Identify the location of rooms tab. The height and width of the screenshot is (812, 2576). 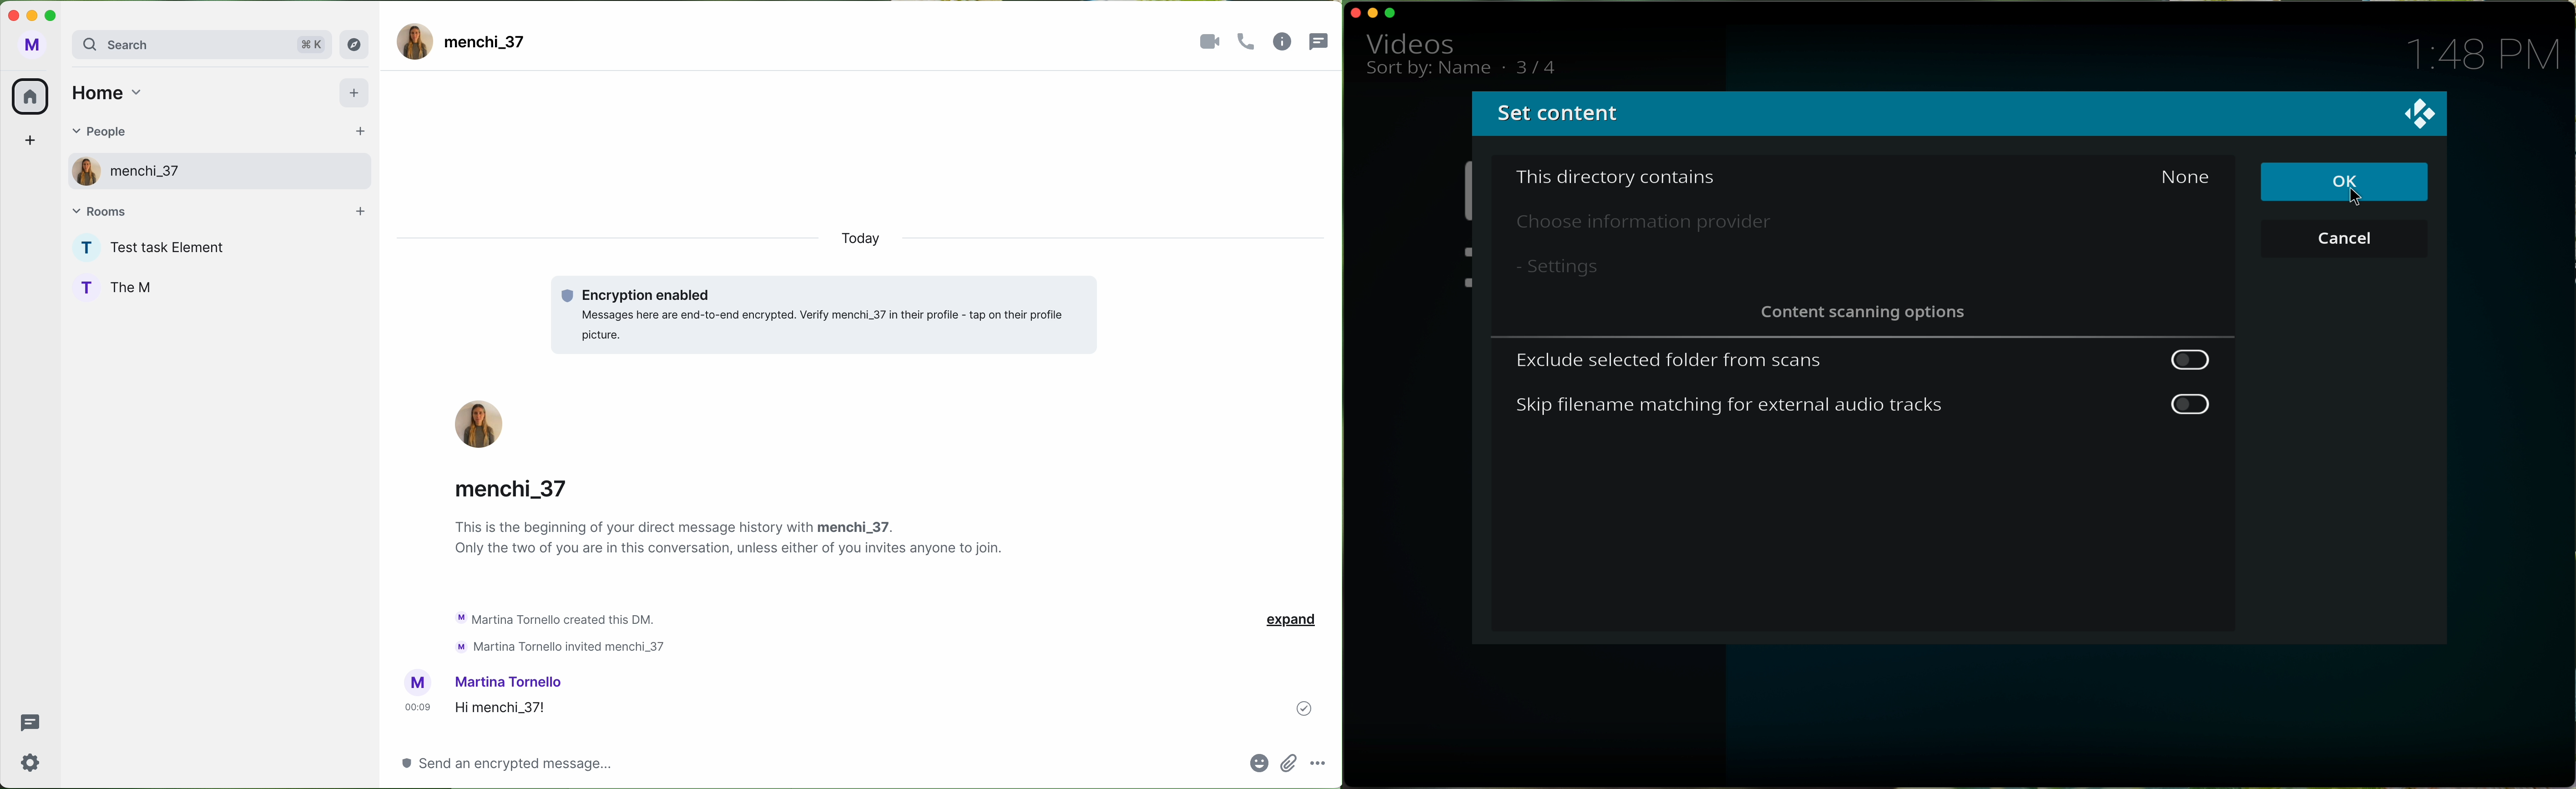
(219, 211).